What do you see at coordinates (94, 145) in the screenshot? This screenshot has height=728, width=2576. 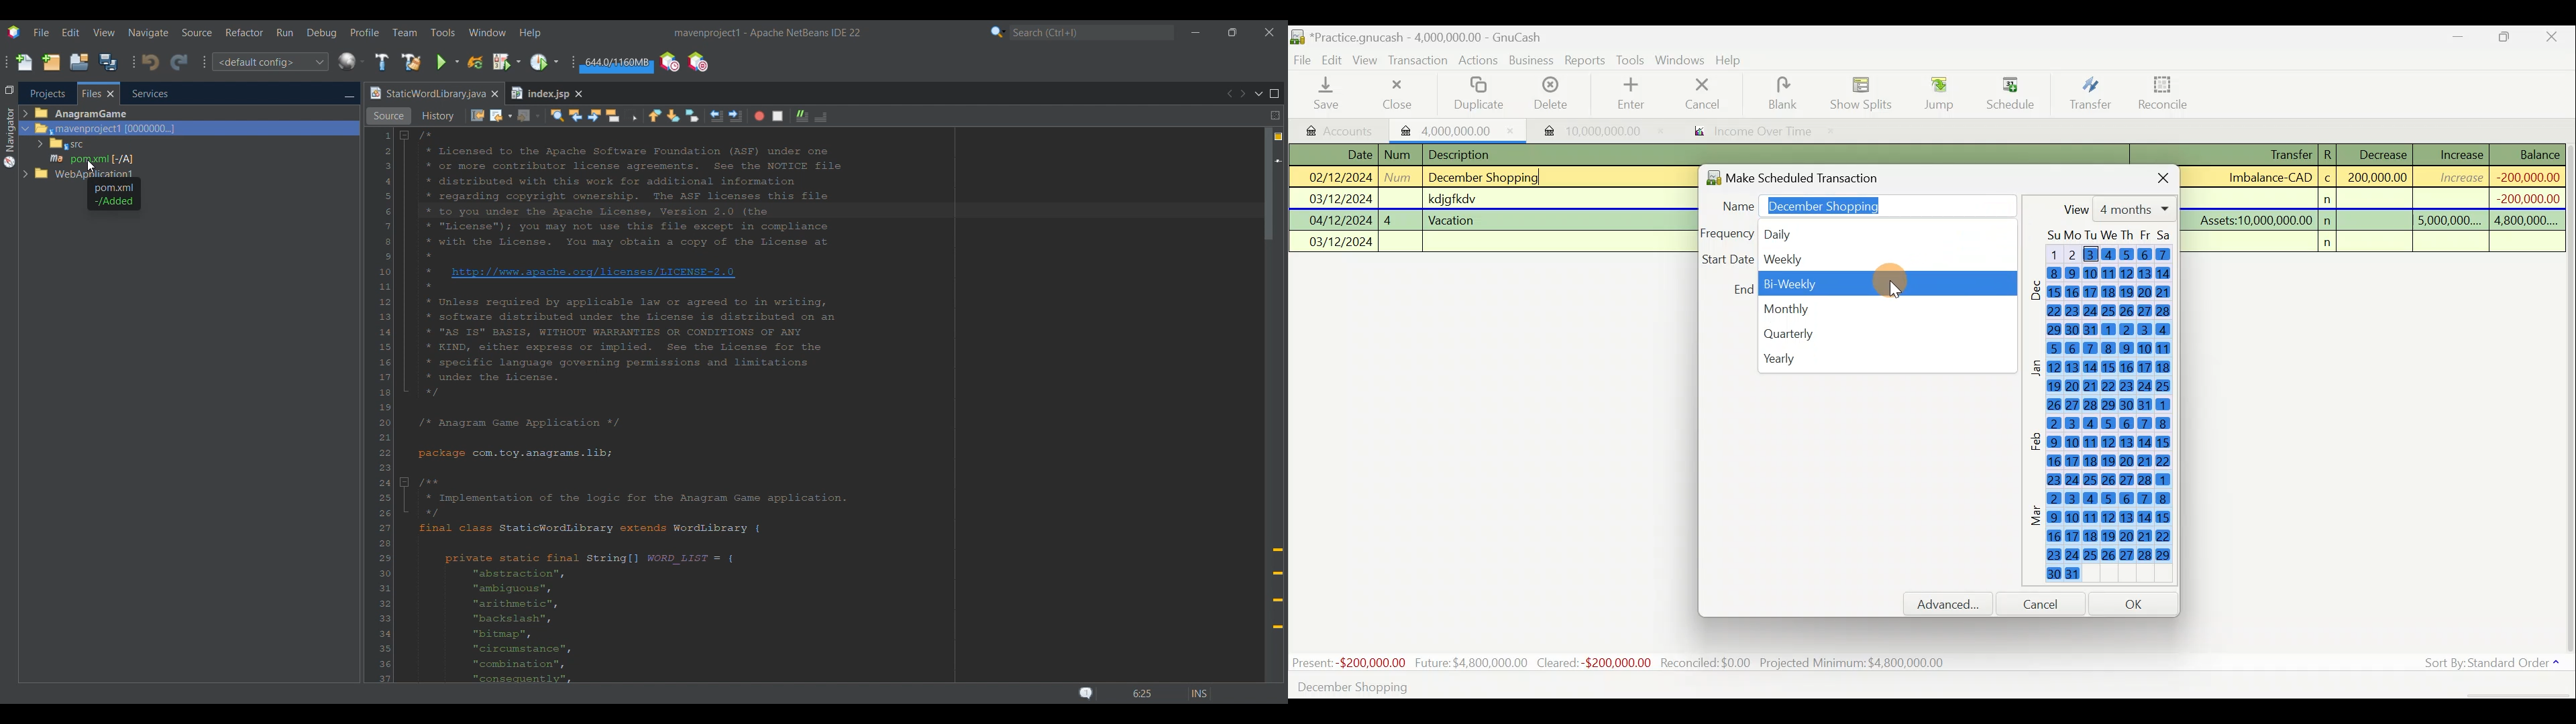 I see `Options under Files tab` at bounding box center [94, 145].